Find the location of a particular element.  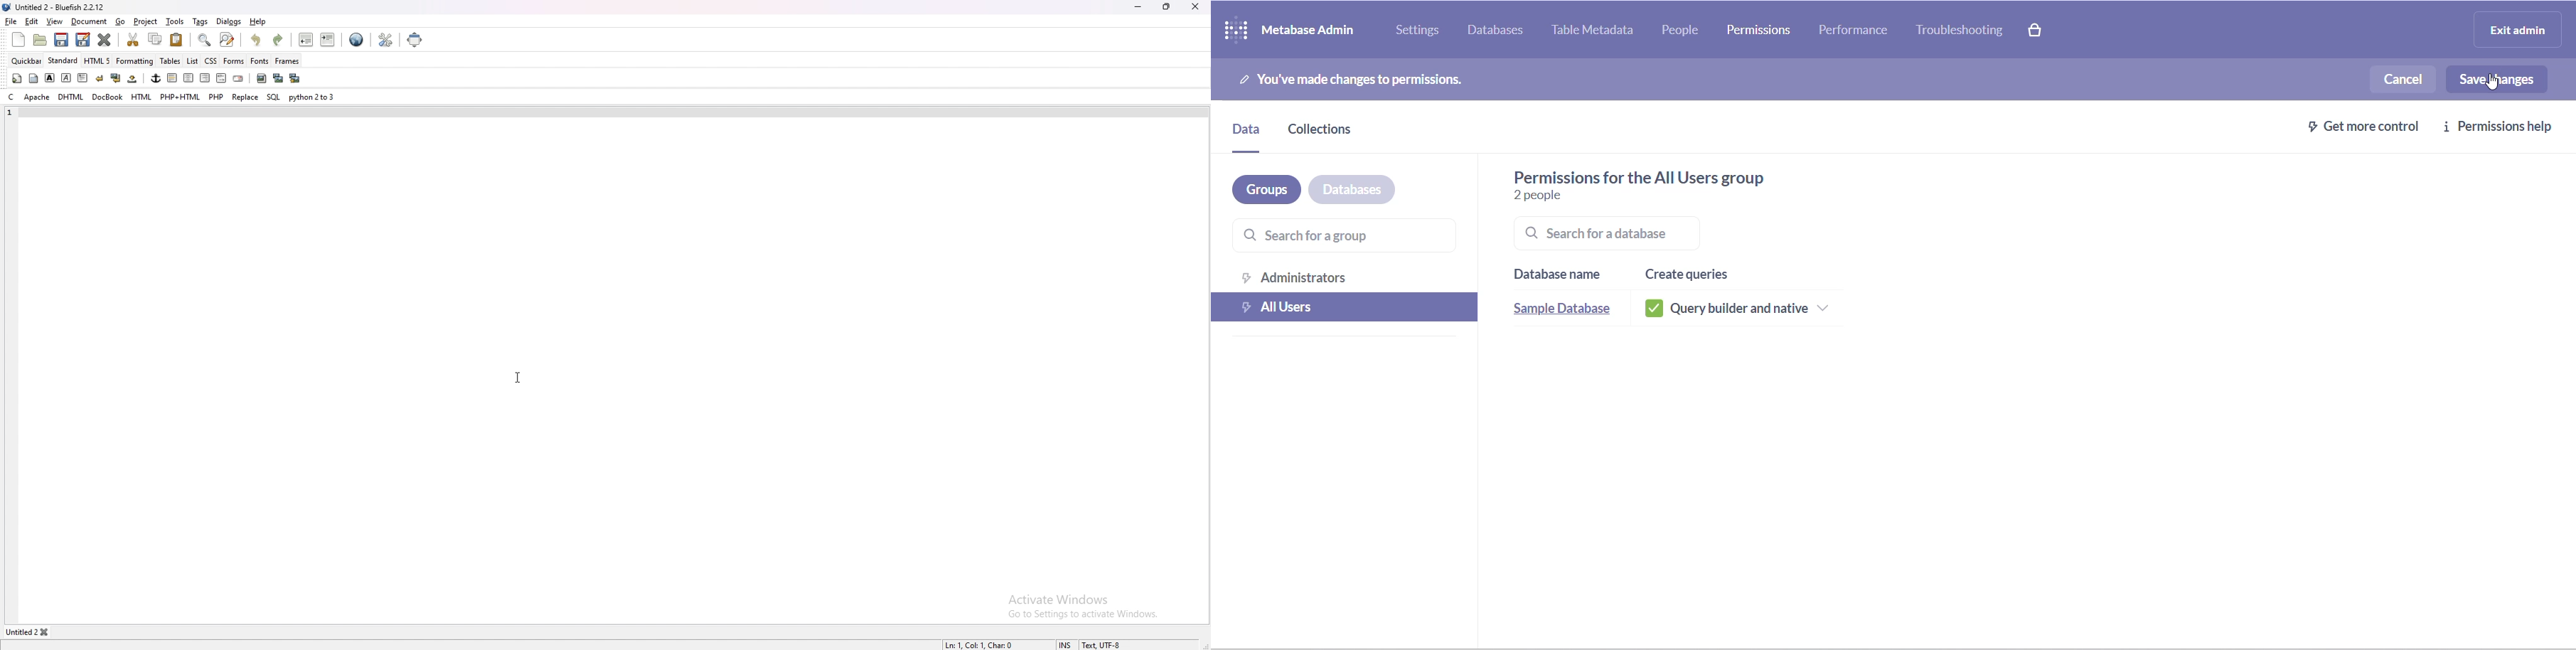

resize is located at coordinates (1167, 8).